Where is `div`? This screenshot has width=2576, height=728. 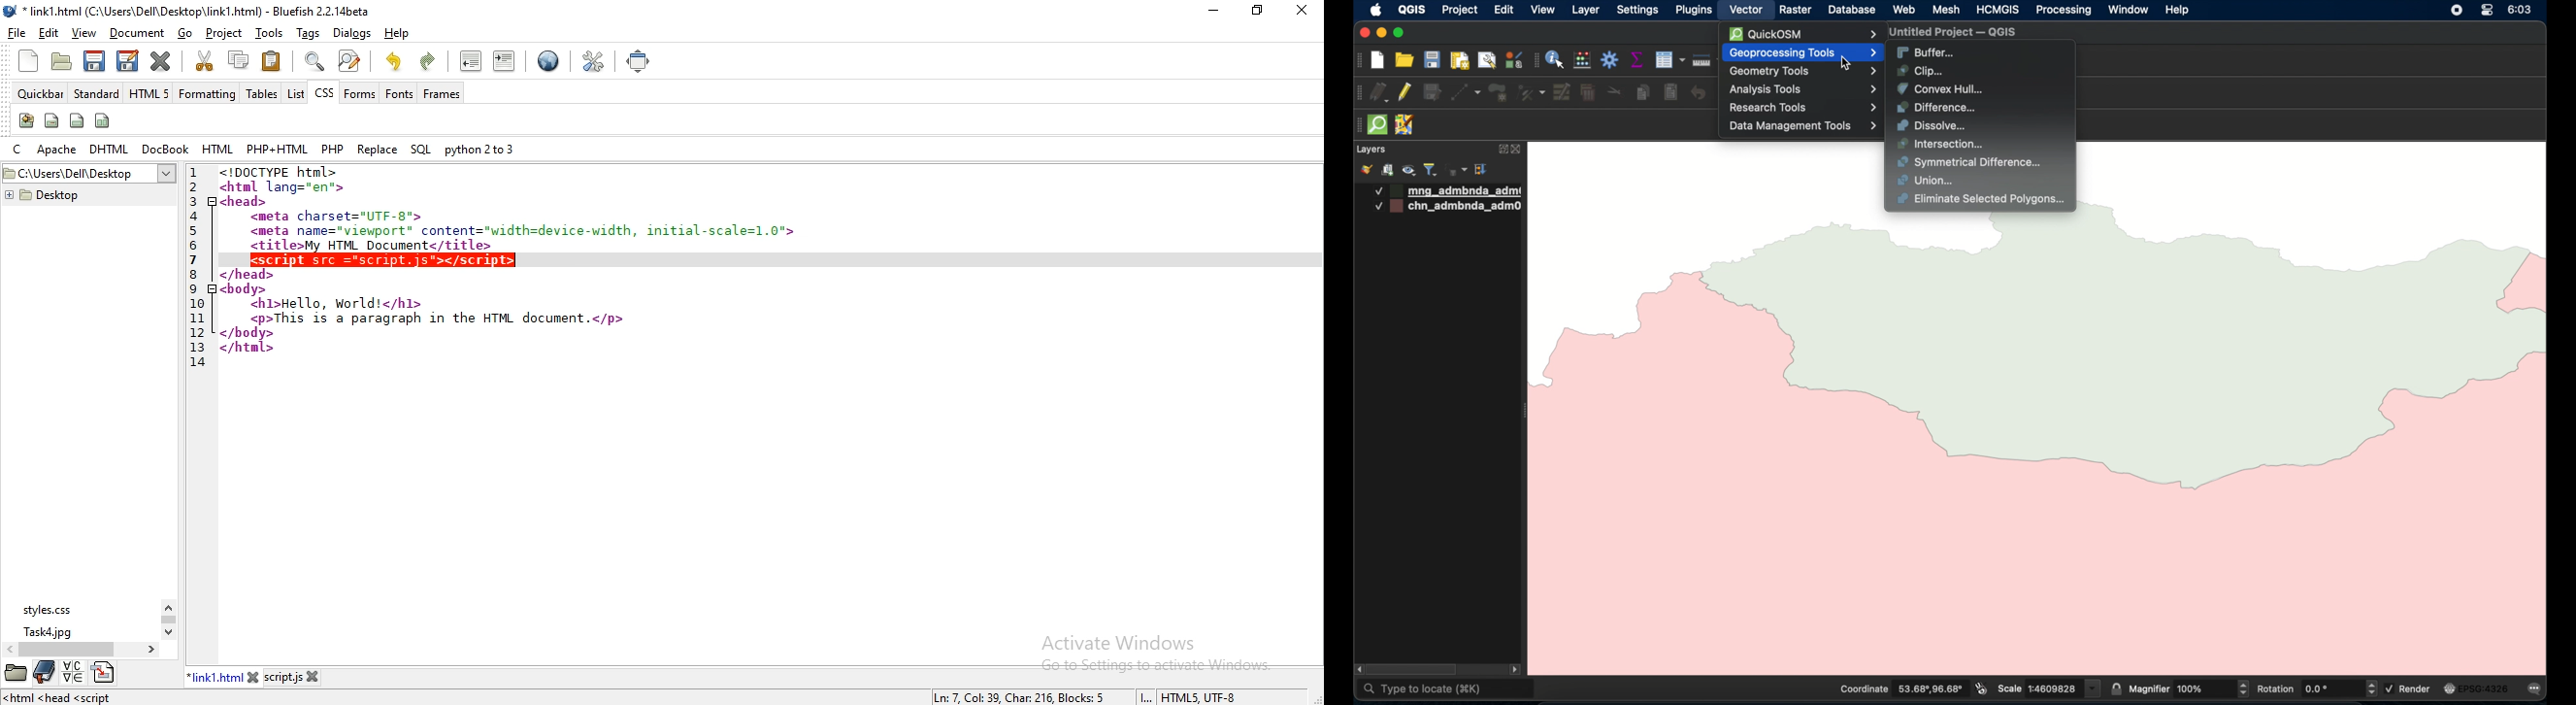
div is located at coordinates (78, 119).